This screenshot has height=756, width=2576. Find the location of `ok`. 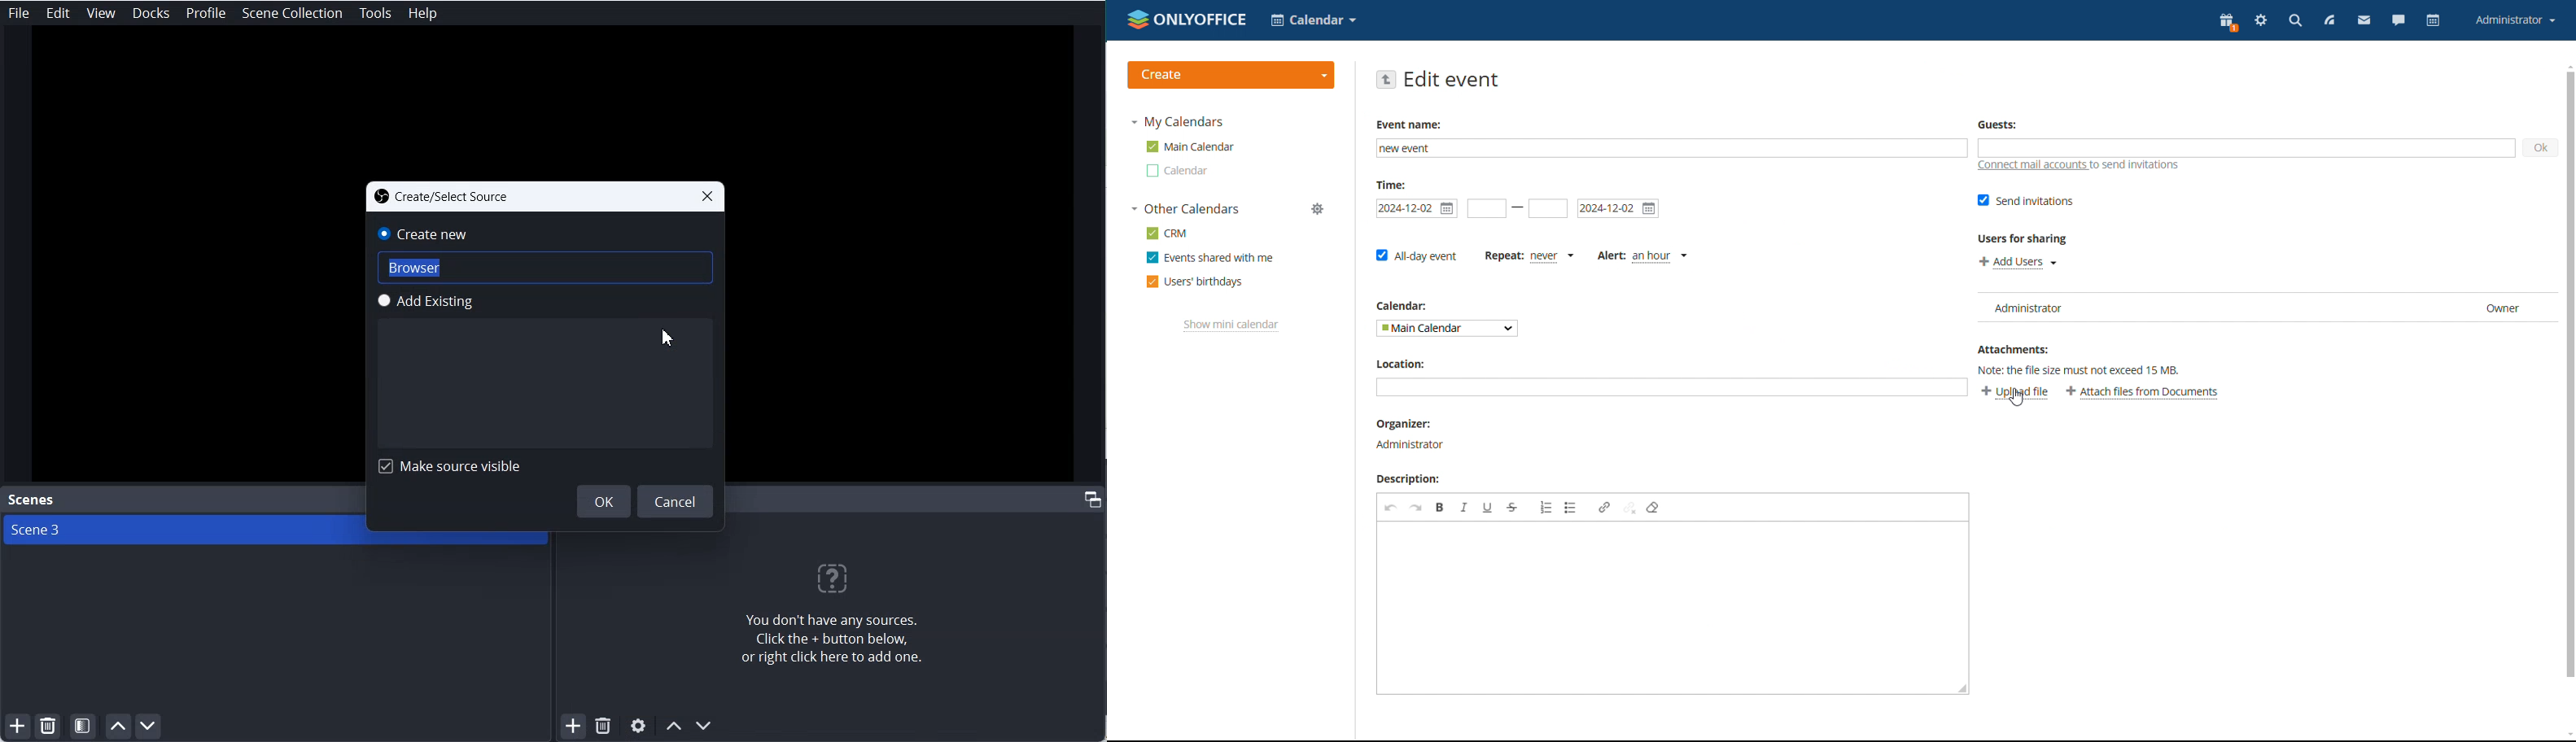

ok is located at coordinates (2542, 148).